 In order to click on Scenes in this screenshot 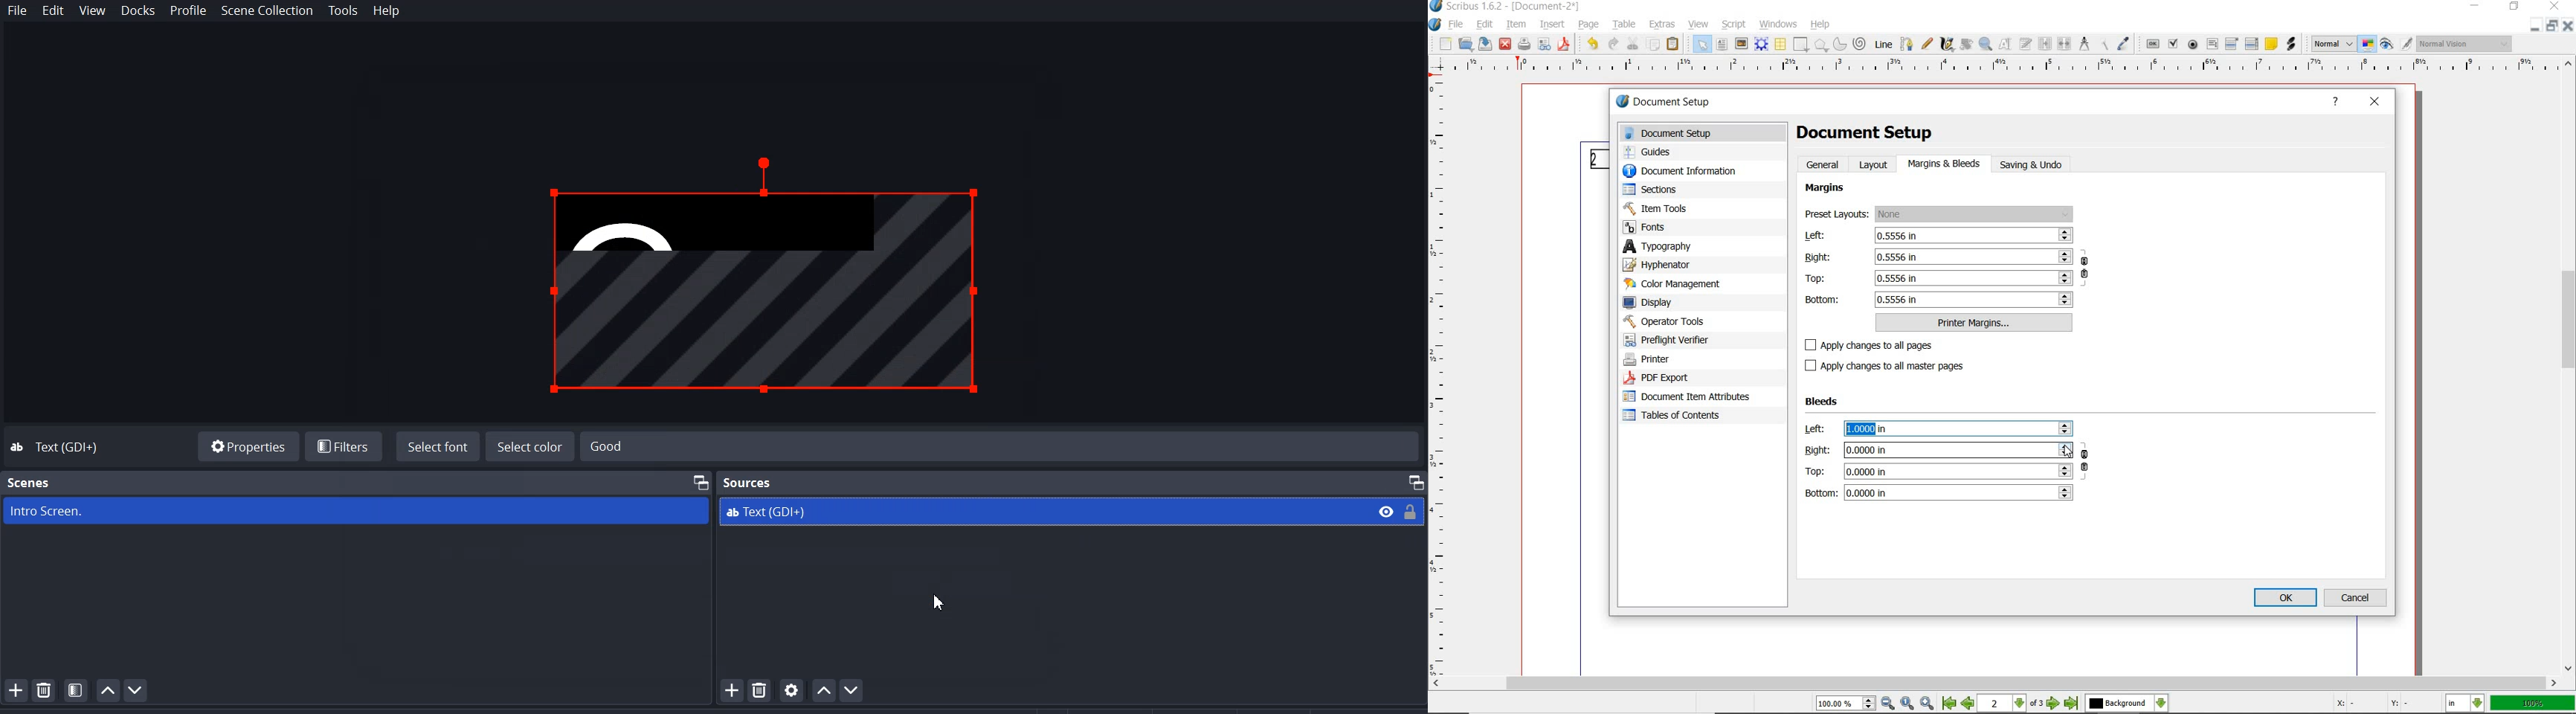, I will do `click(30, 483)`.